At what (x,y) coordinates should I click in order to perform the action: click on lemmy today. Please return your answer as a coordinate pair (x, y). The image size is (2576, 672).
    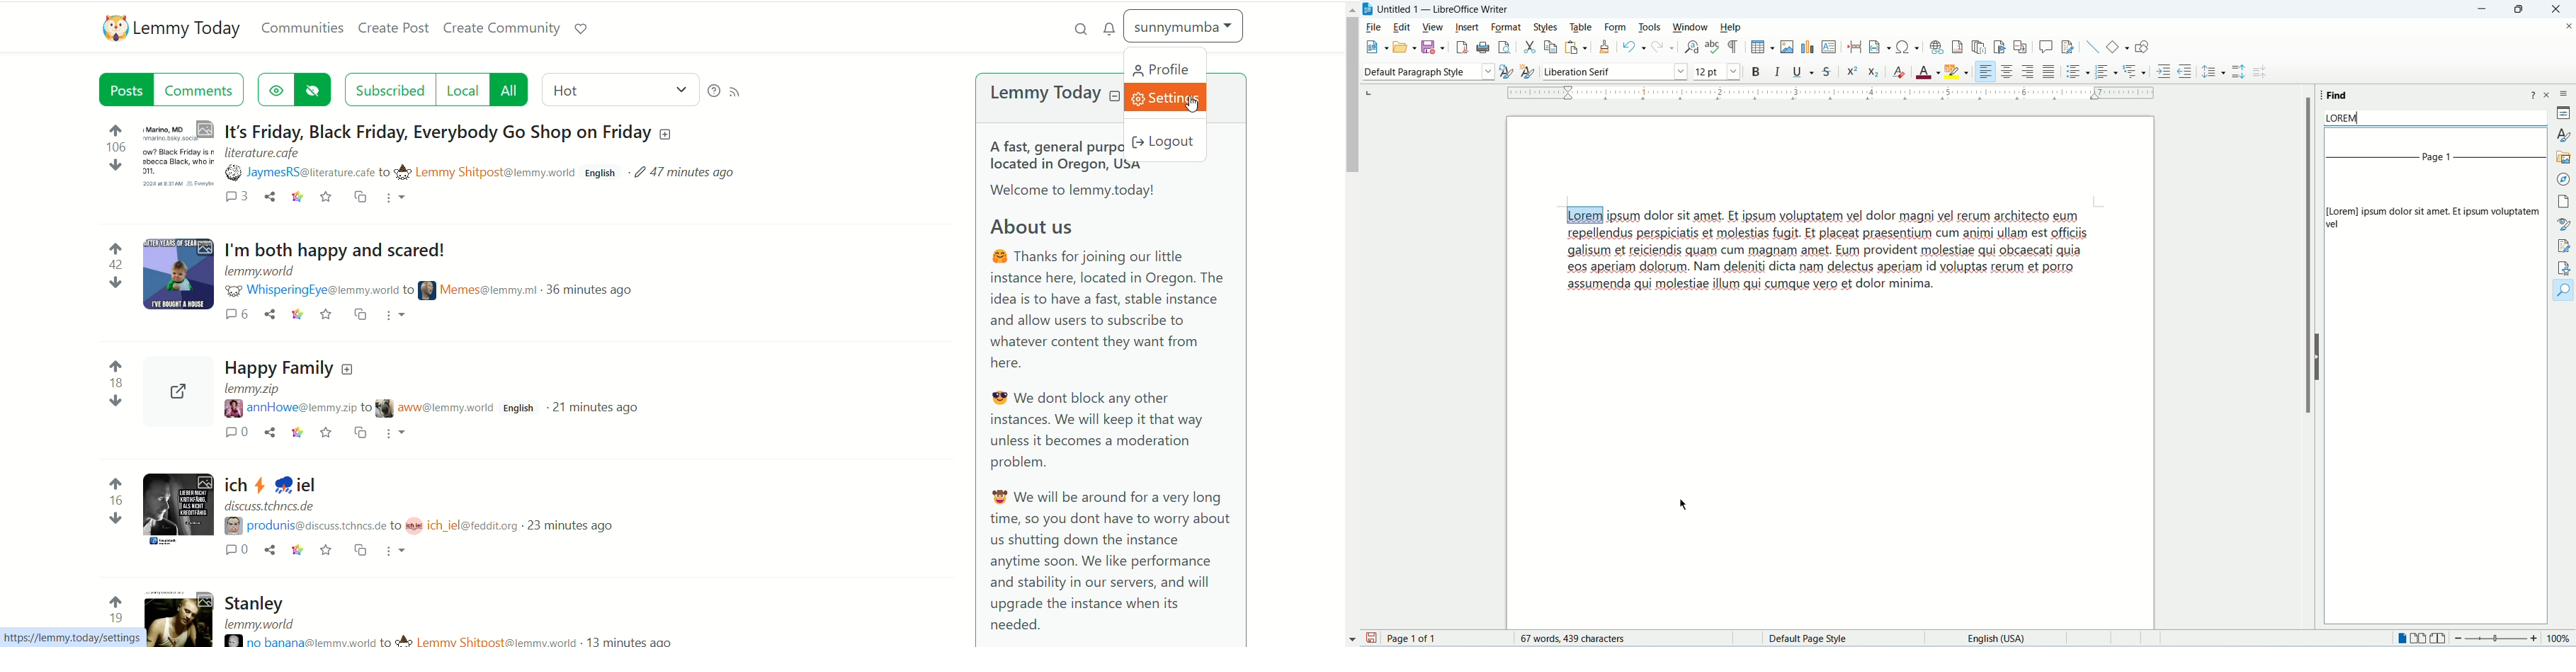
    Looking at the image, I should click on (189, 30).